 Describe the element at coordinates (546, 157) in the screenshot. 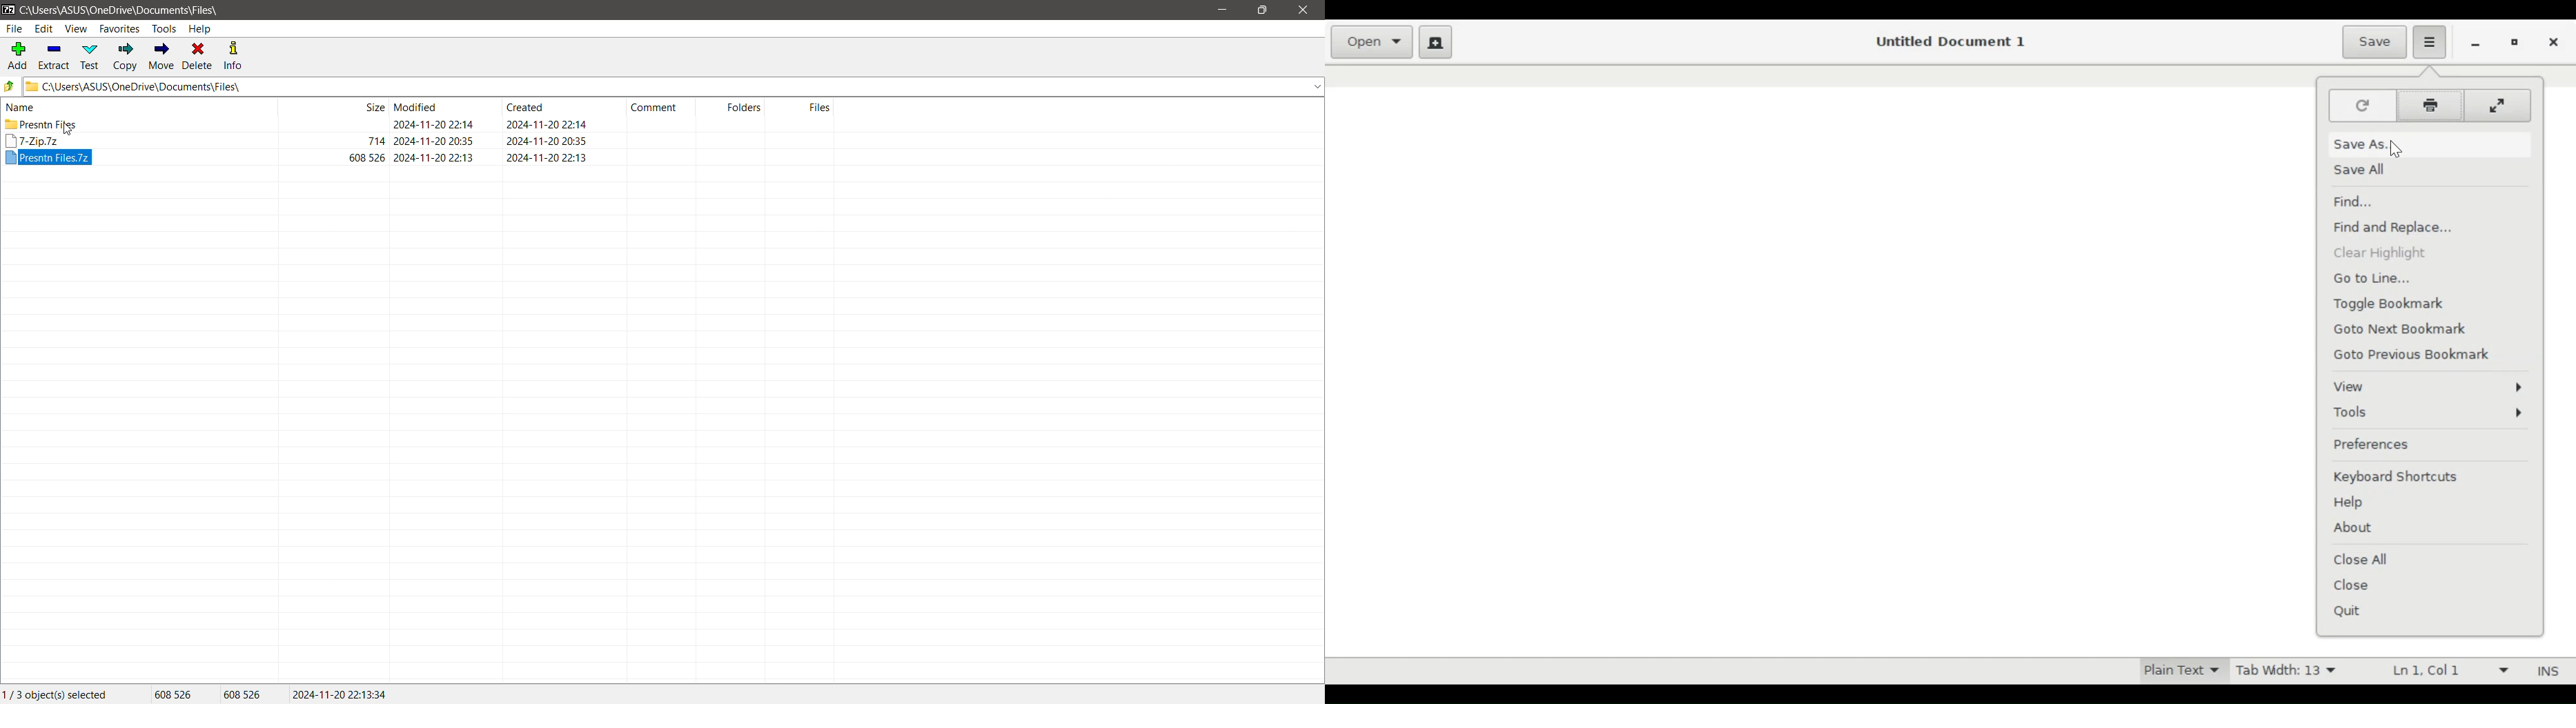

I see `created date & time` at that location.